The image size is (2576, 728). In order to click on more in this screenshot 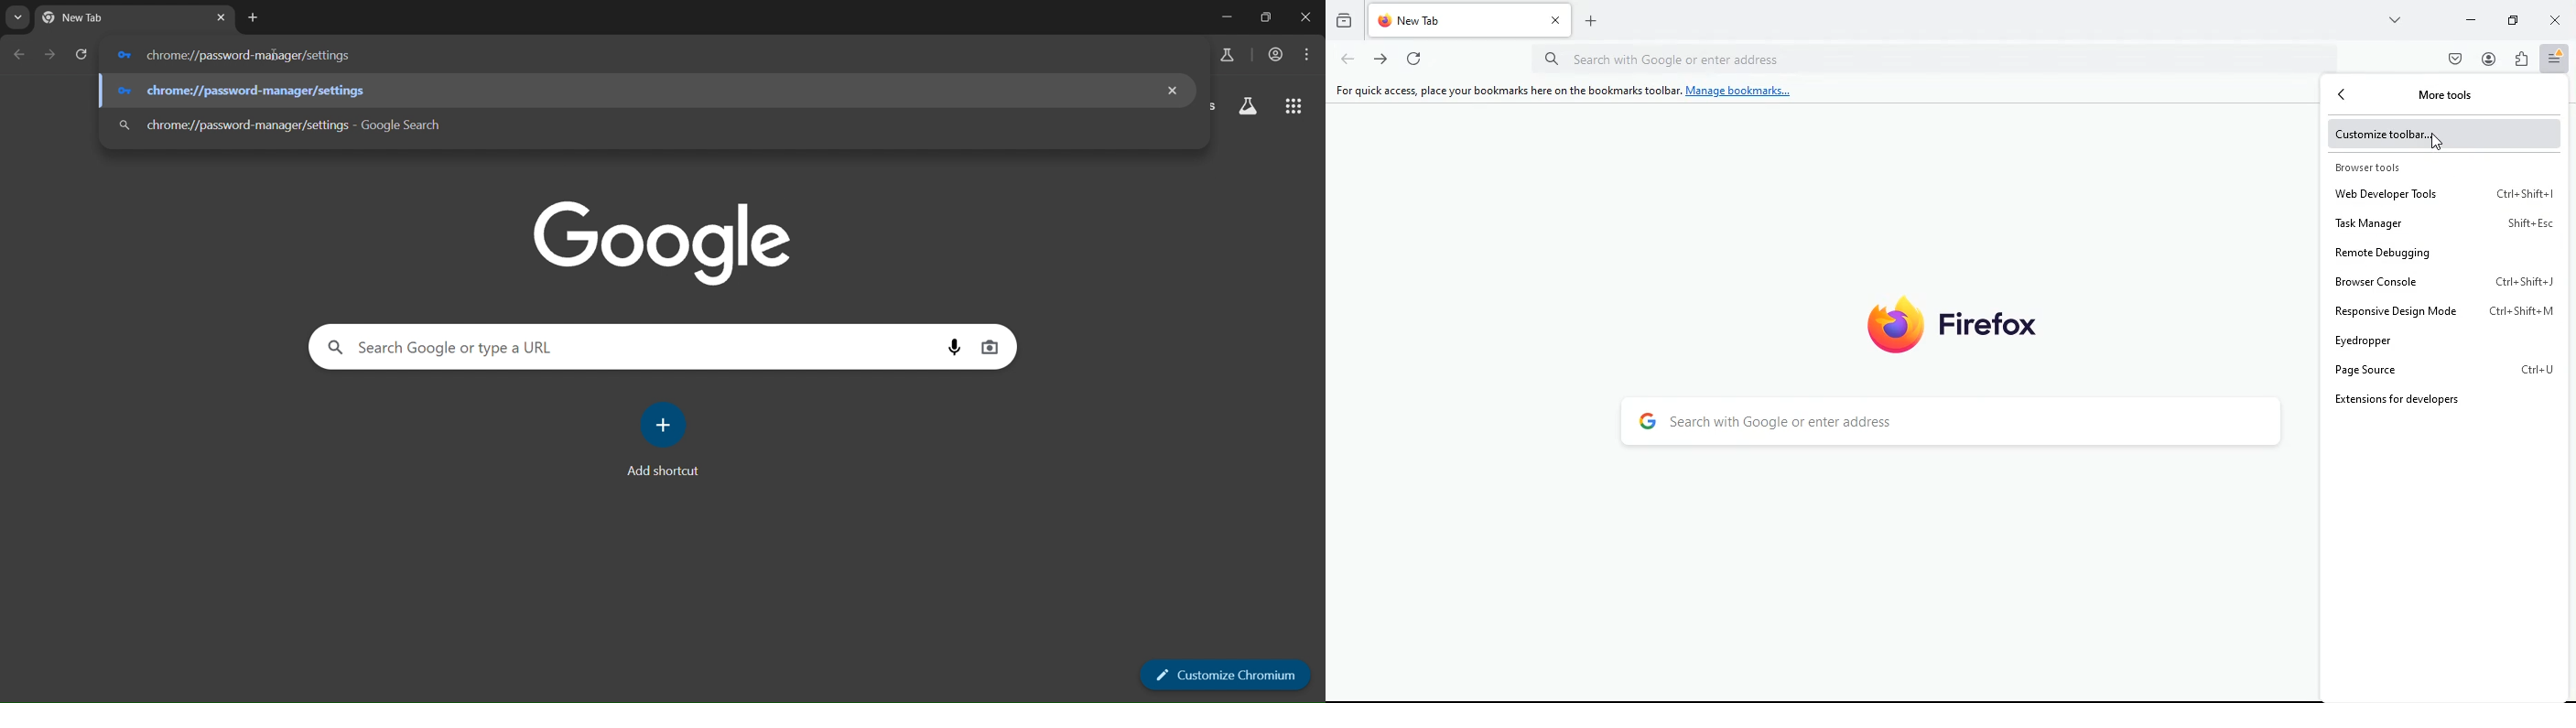, I will do `click(2392, 19)`.